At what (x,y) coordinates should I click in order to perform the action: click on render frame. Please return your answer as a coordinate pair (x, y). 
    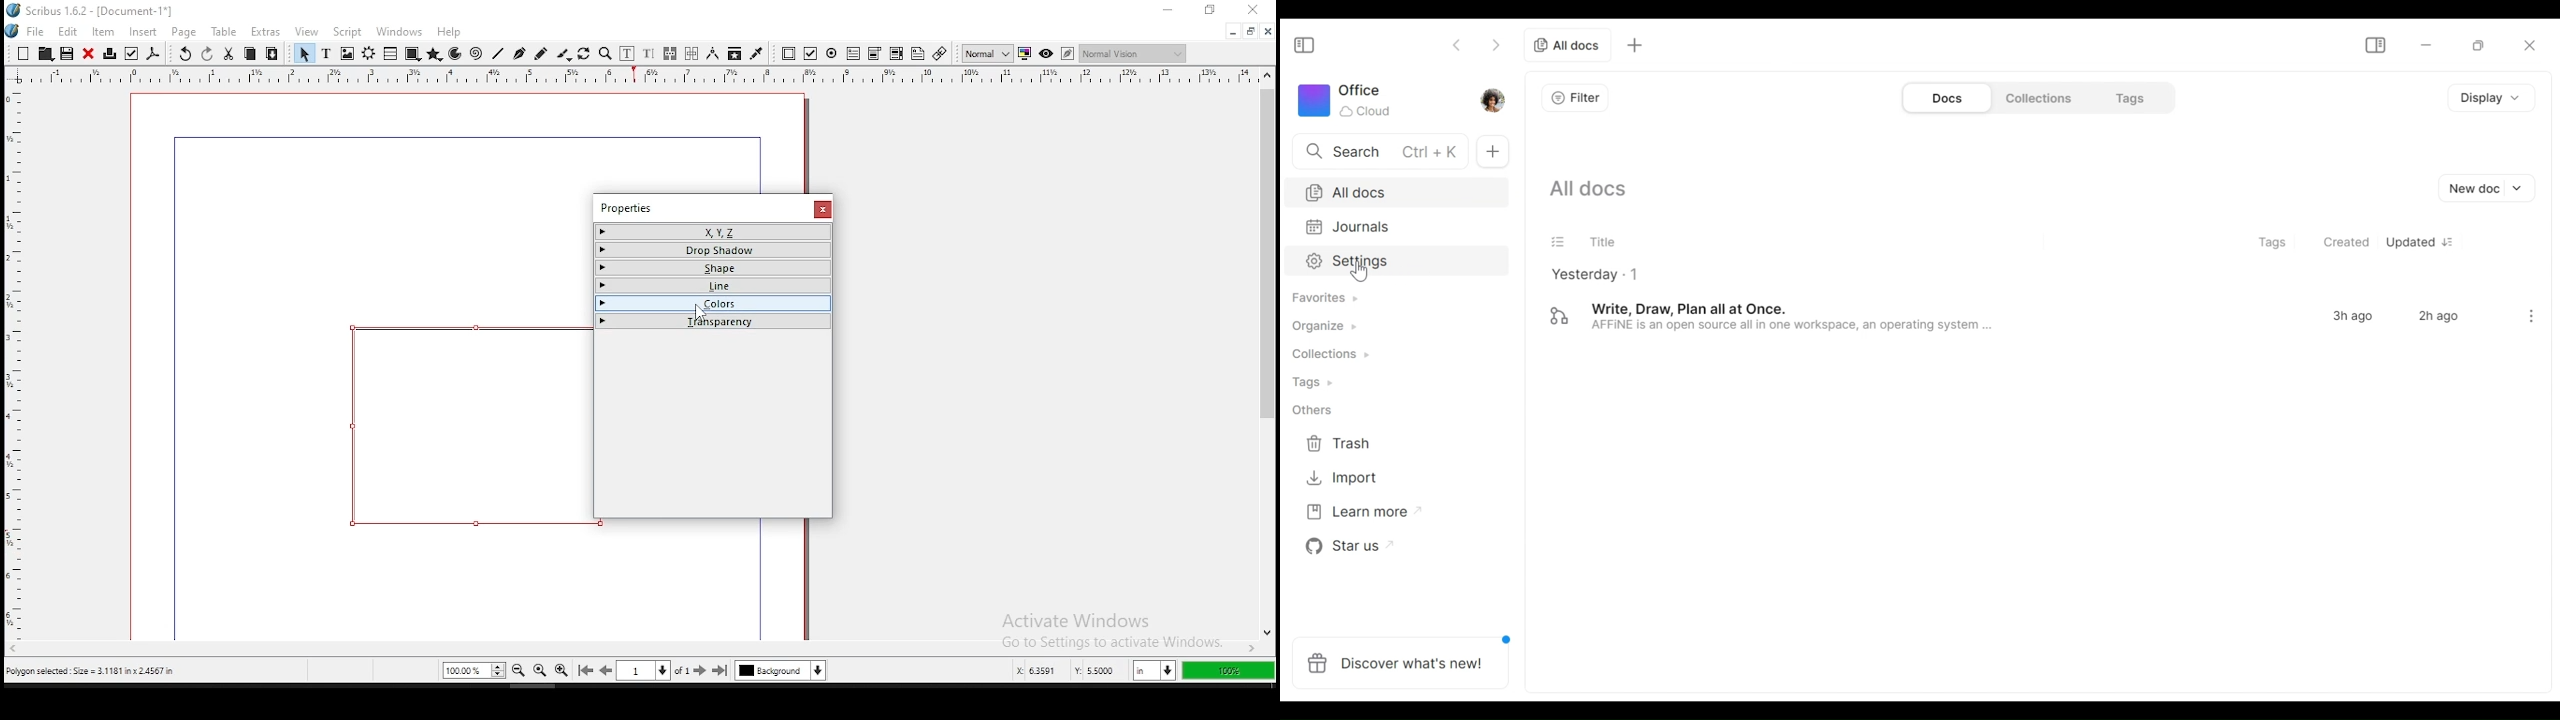
    Looking at the image, I should click on (368, 54).